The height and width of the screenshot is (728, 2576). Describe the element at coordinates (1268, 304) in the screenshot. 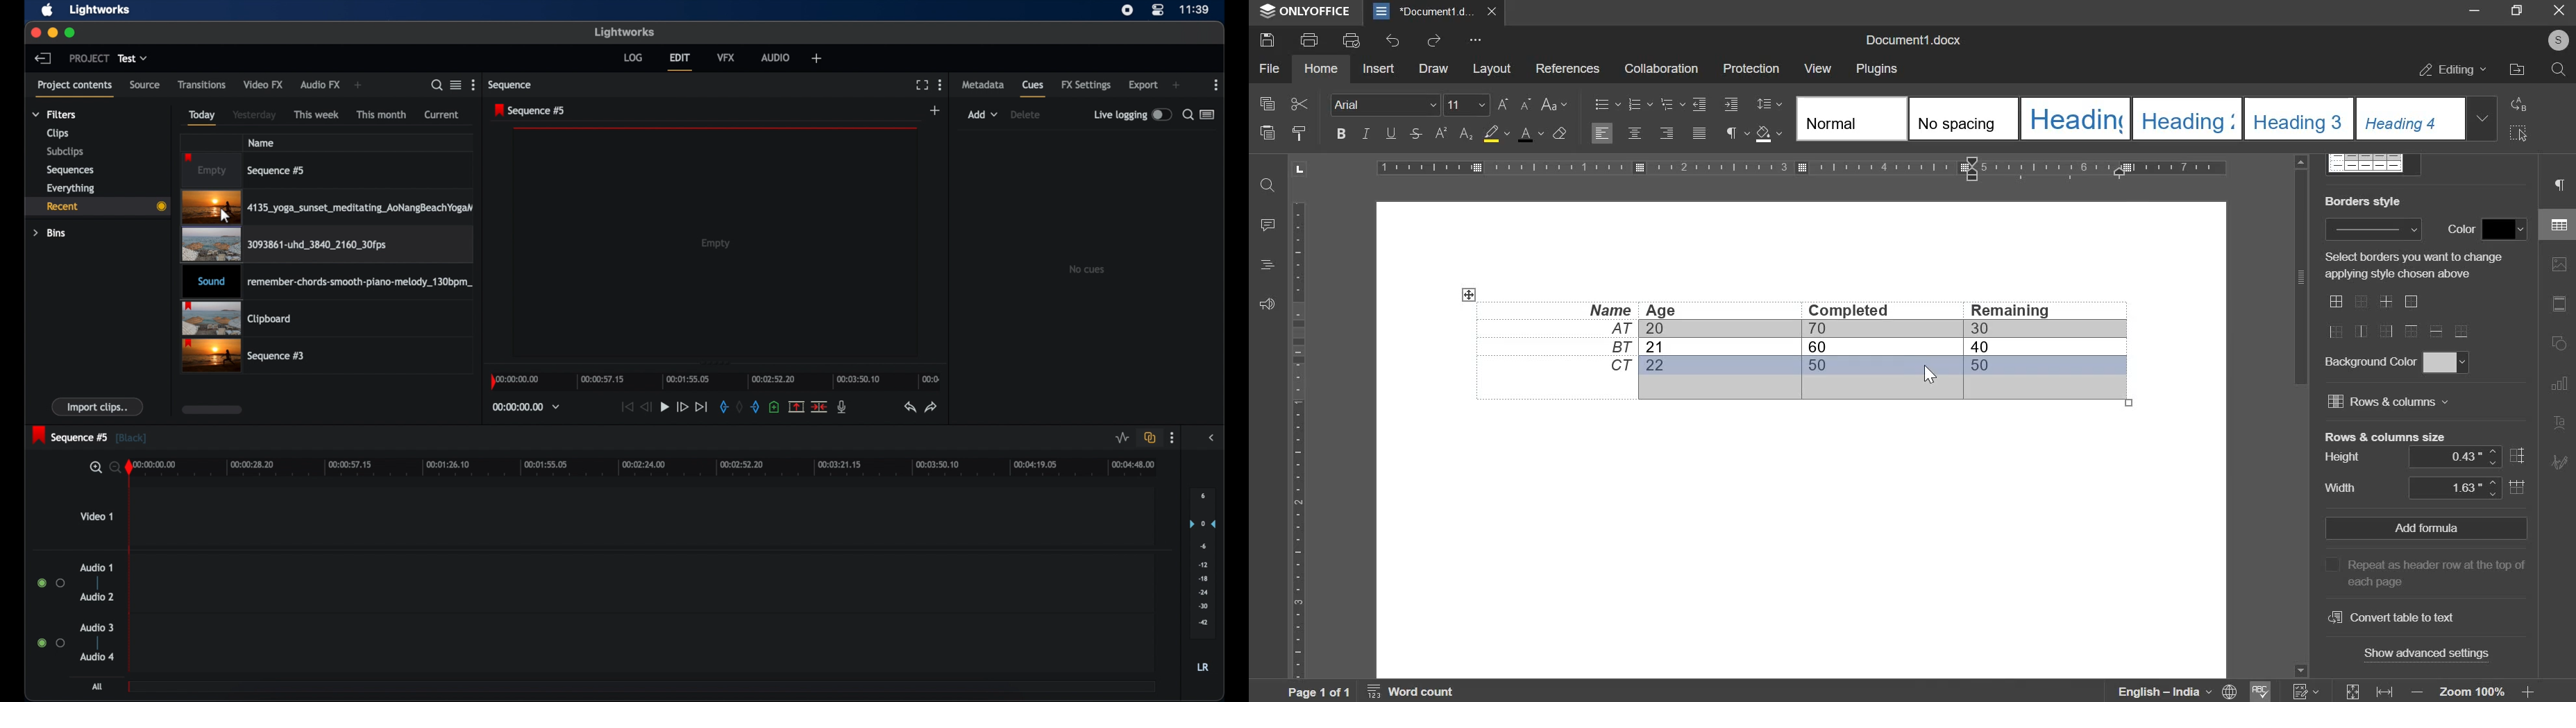

I see `feedback` at that location.